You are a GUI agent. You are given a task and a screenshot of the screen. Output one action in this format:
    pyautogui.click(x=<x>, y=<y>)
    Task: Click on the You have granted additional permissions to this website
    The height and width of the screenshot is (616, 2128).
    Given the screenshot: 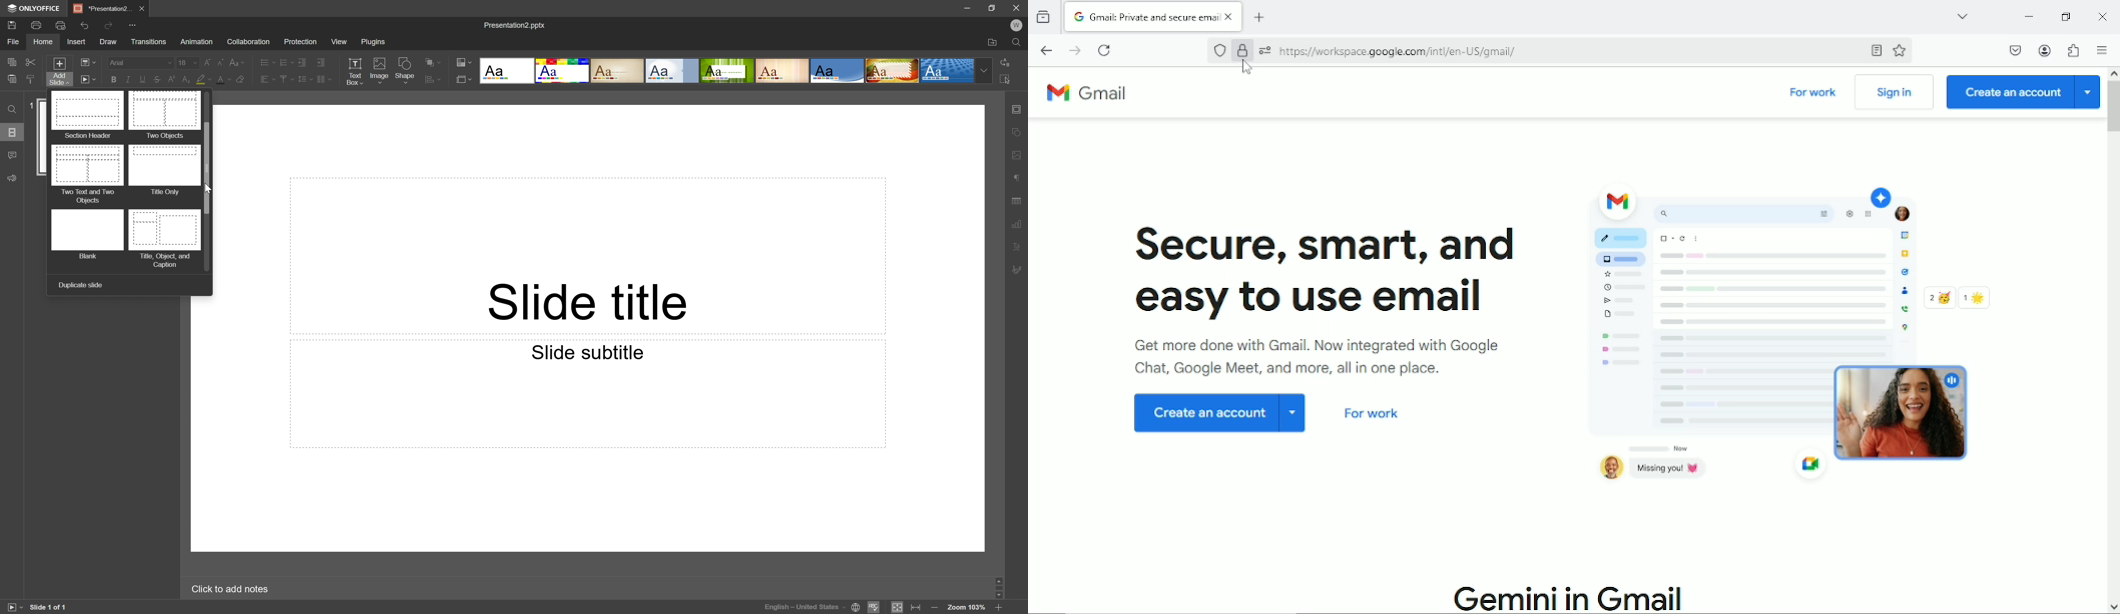 What is the action you would take?
    pyautogui.click(x=1263, y=49)
    